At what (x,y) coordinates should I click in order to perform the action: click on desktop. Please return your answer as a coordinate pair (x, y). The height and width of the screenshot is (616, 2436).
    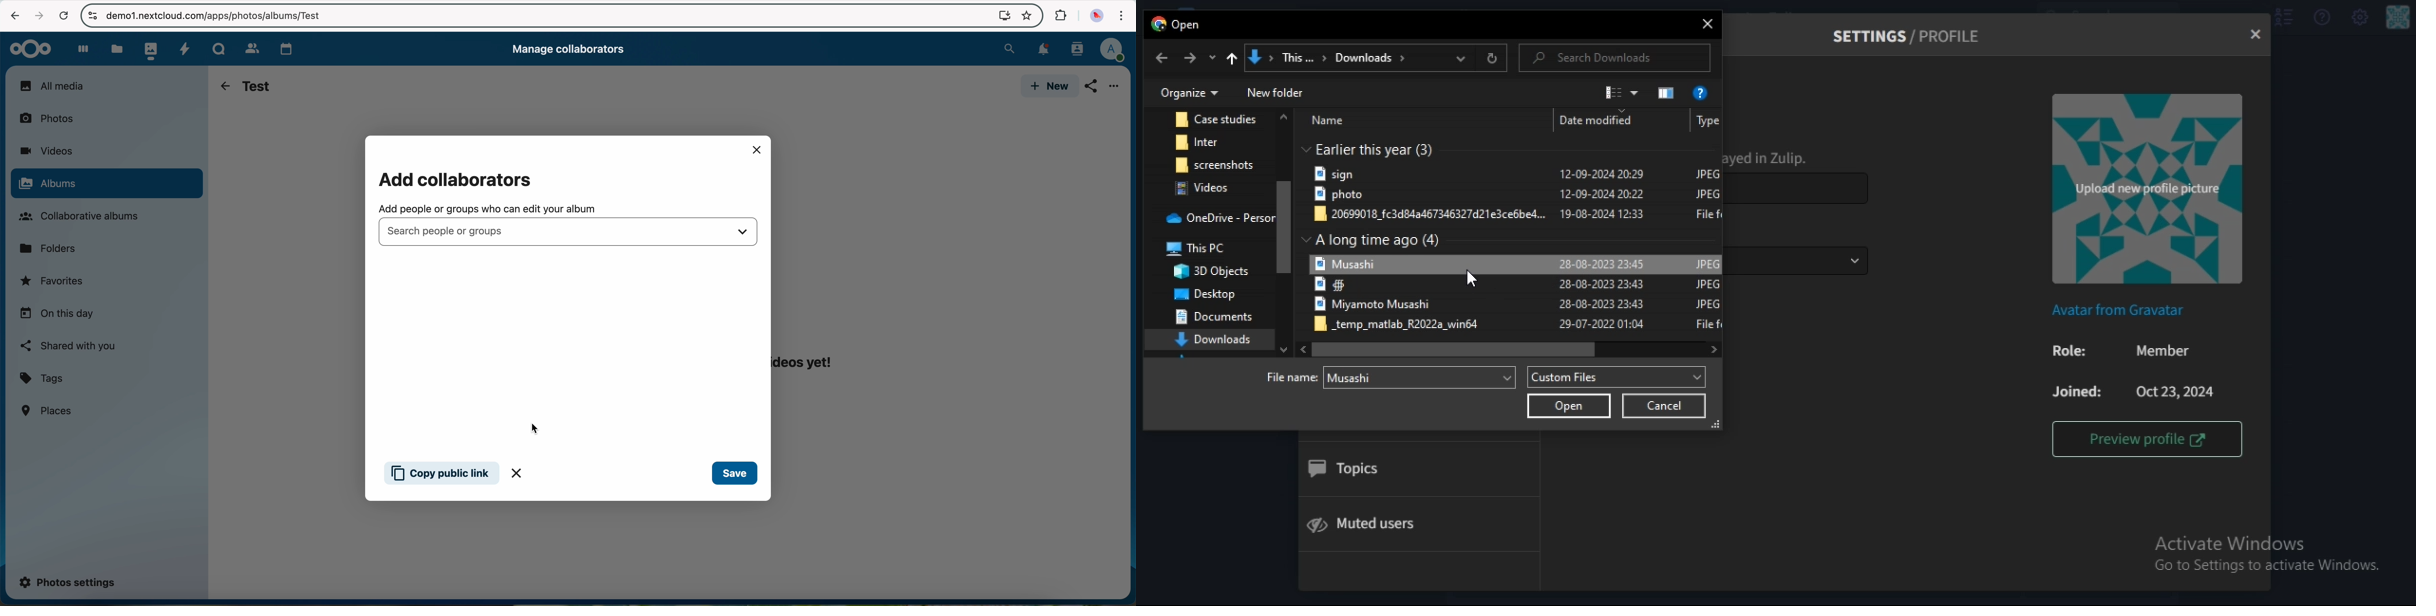
    Looking at the image, I should click on (1202, 293).